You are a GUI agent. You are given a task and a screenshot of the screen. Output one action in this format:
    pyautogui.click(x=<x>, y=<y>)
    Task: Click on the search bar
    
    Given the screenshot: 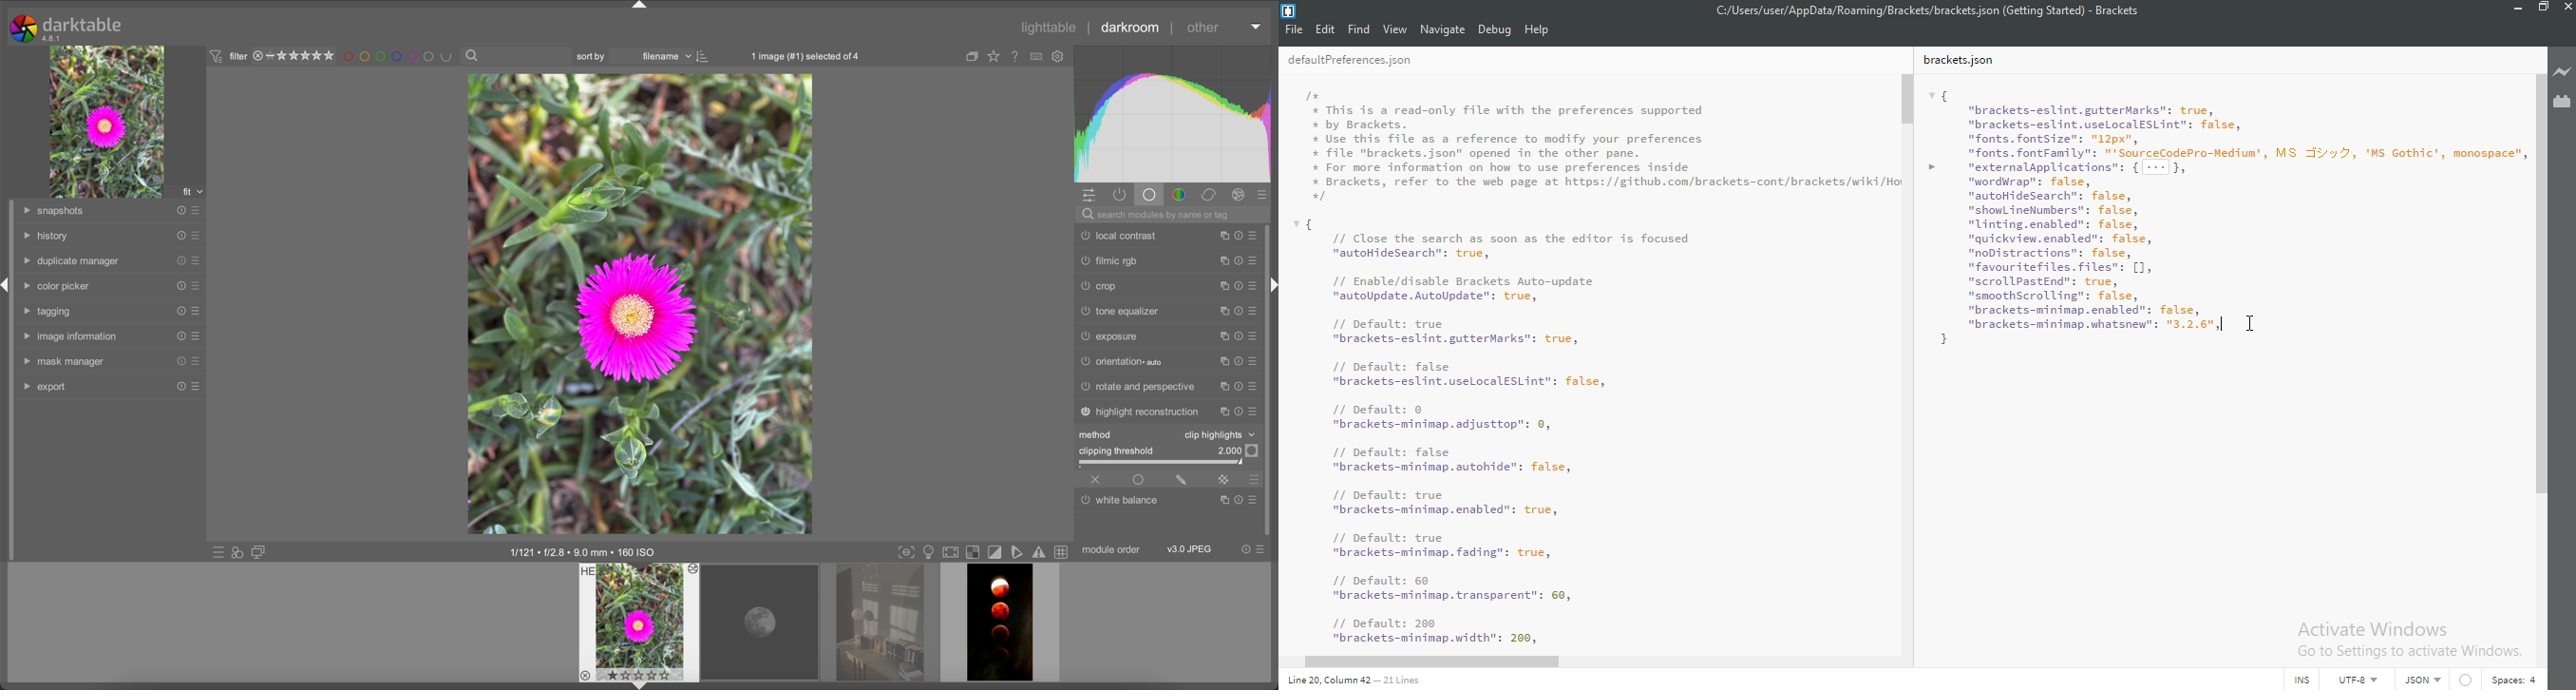 What is the action you would take?
    pyautogui.click(x=1174, y=215)
    